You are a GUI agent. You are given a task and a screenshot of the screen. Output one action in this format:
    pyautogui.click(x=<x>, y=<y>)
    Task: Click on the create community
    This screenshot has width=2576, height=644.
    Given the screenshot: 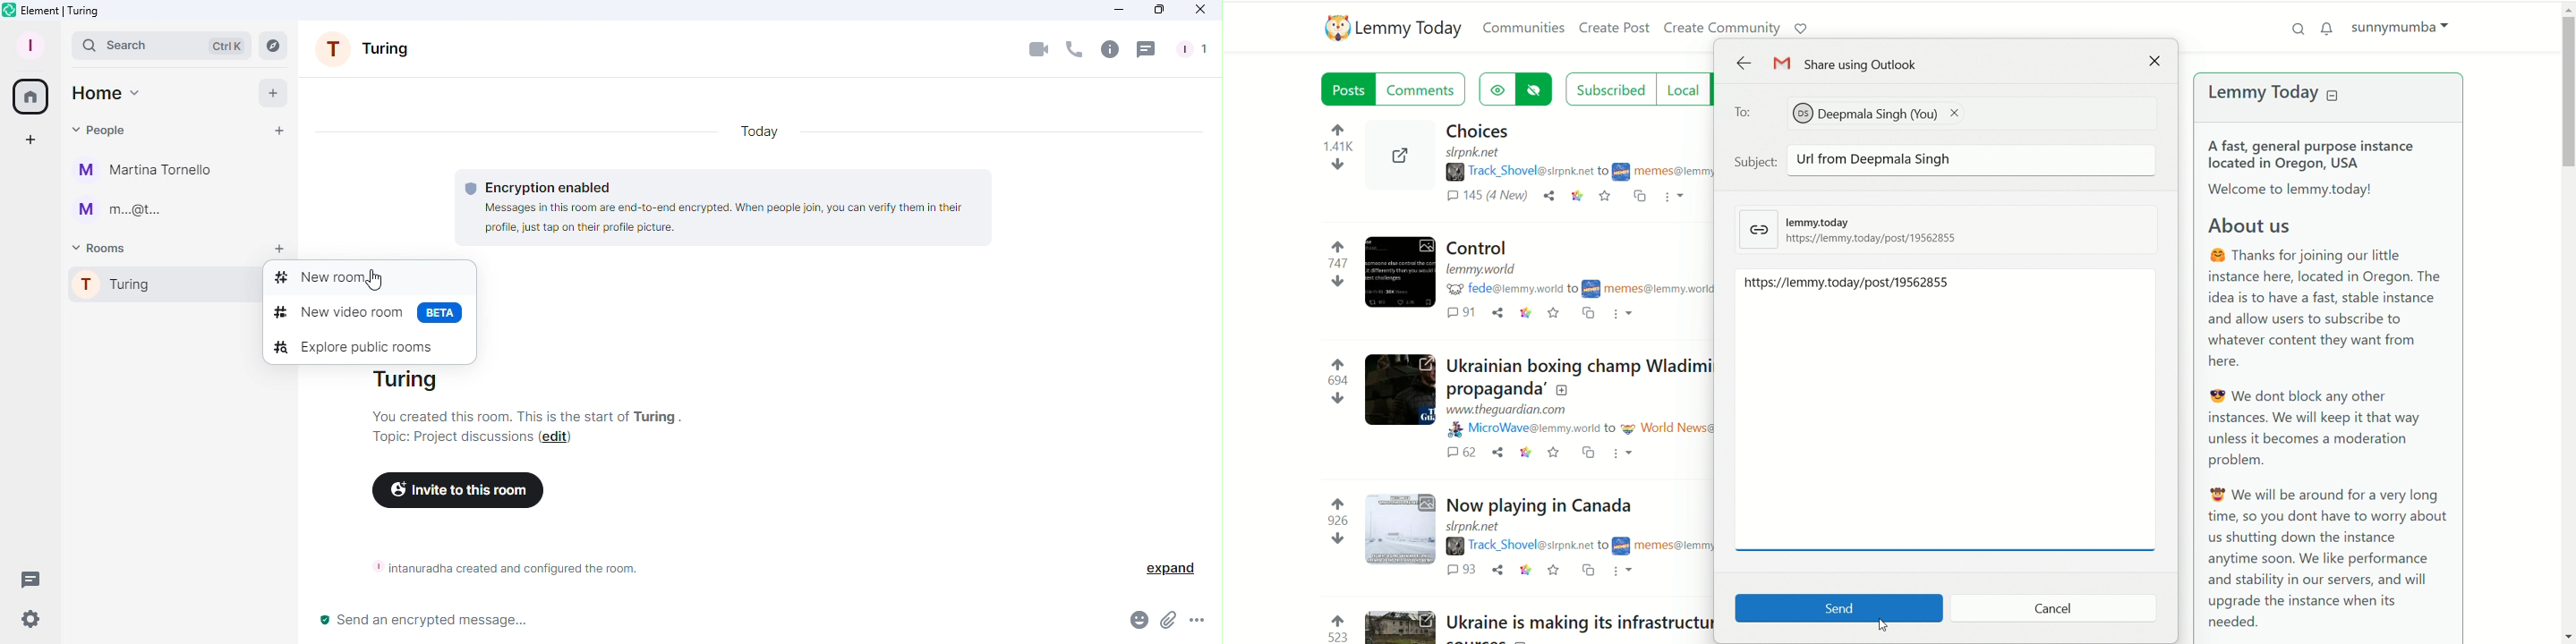 What is the action you would take?
    pyautogui.click(x=1720, y=26)
    